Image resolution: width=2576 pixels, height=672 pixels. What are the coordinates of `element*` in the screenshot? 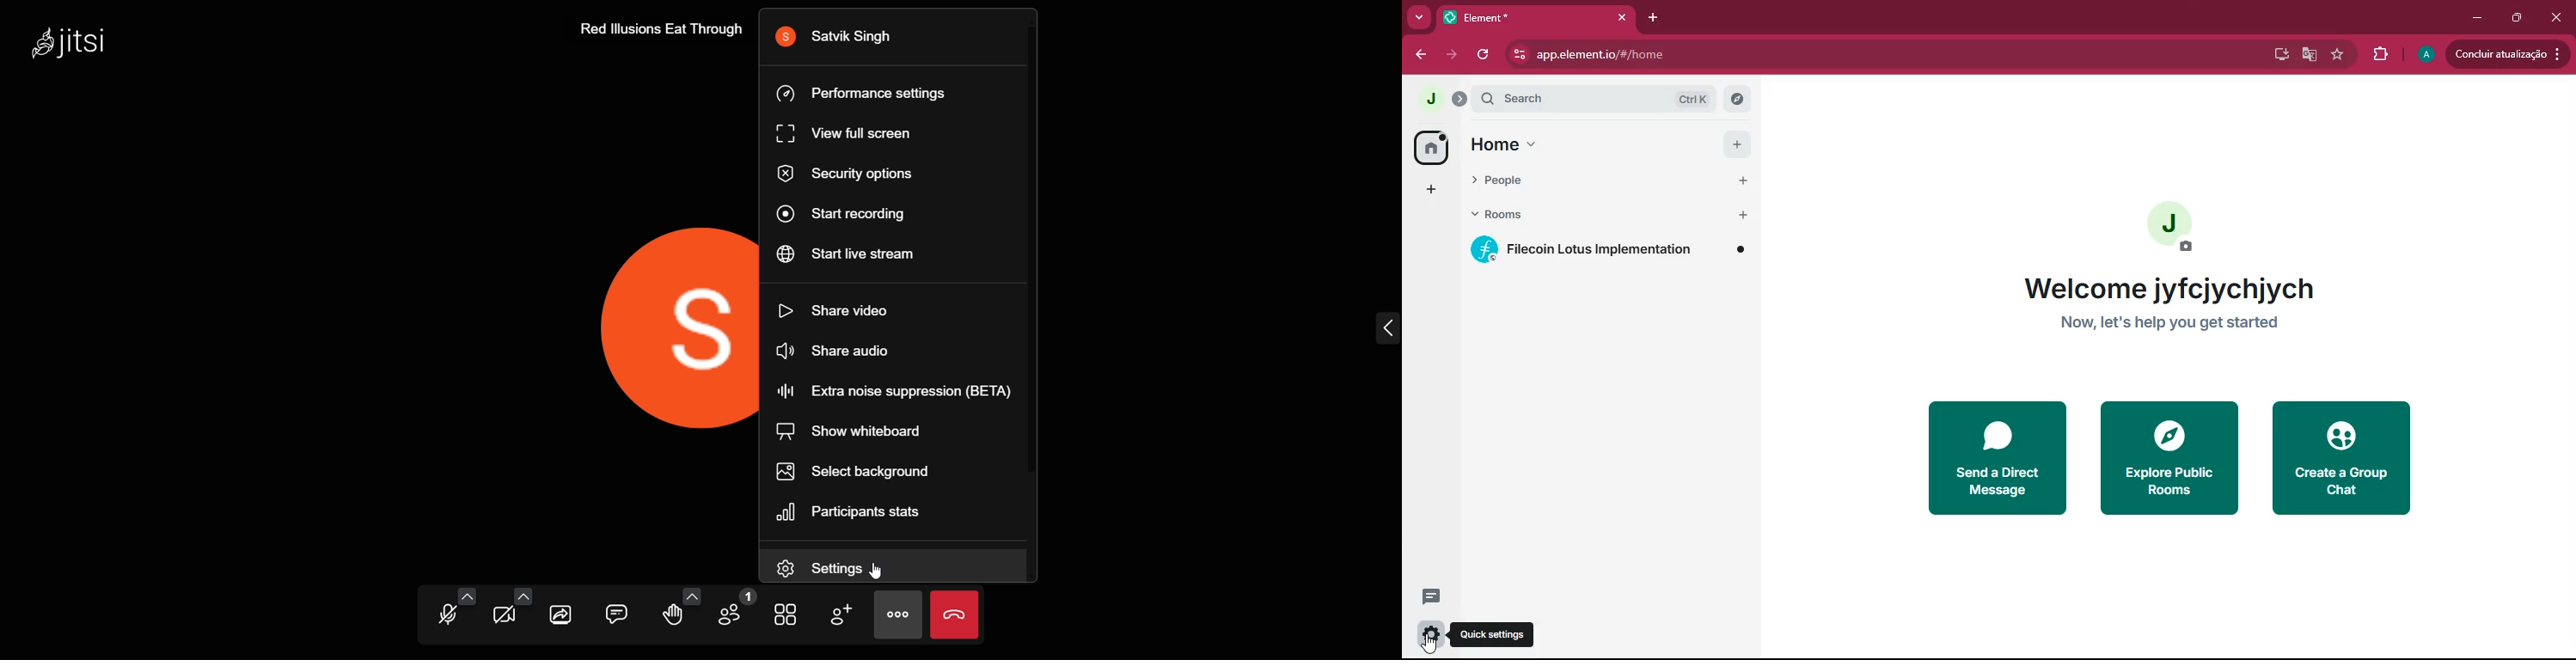 It's located at (1479, 16).